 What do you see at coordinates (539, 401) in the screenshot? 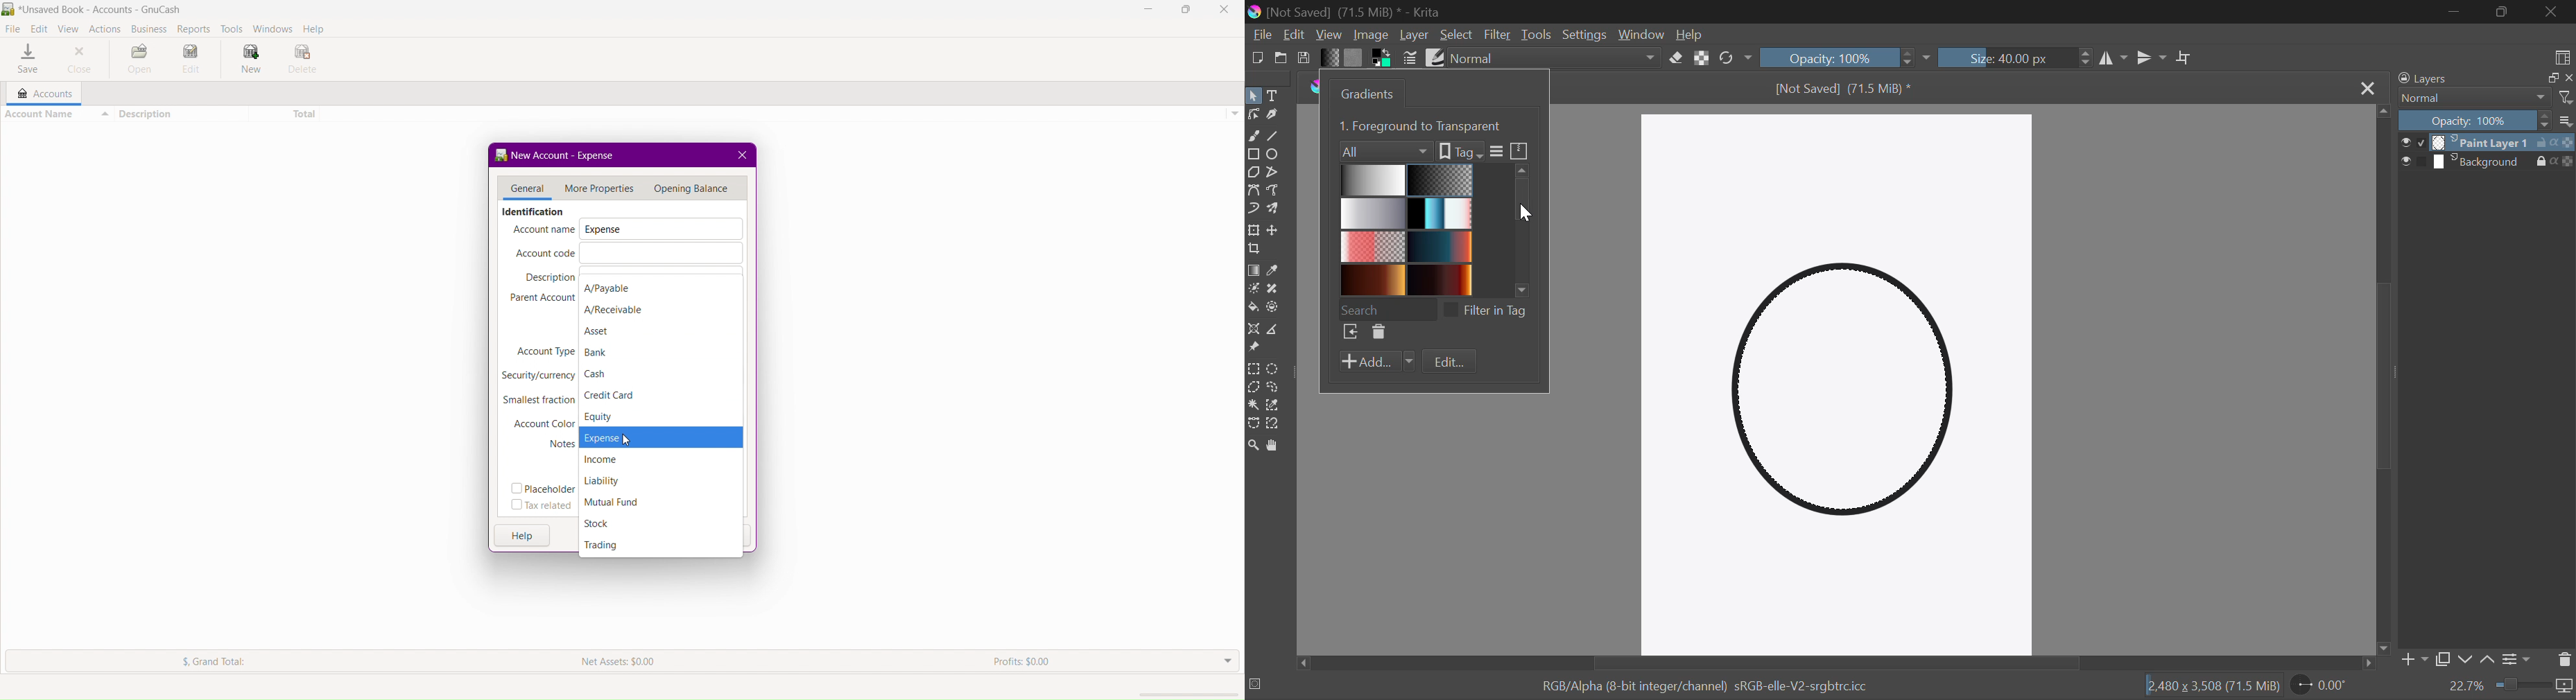
I see `Smallest fraction` at bounding box center [539, 401].